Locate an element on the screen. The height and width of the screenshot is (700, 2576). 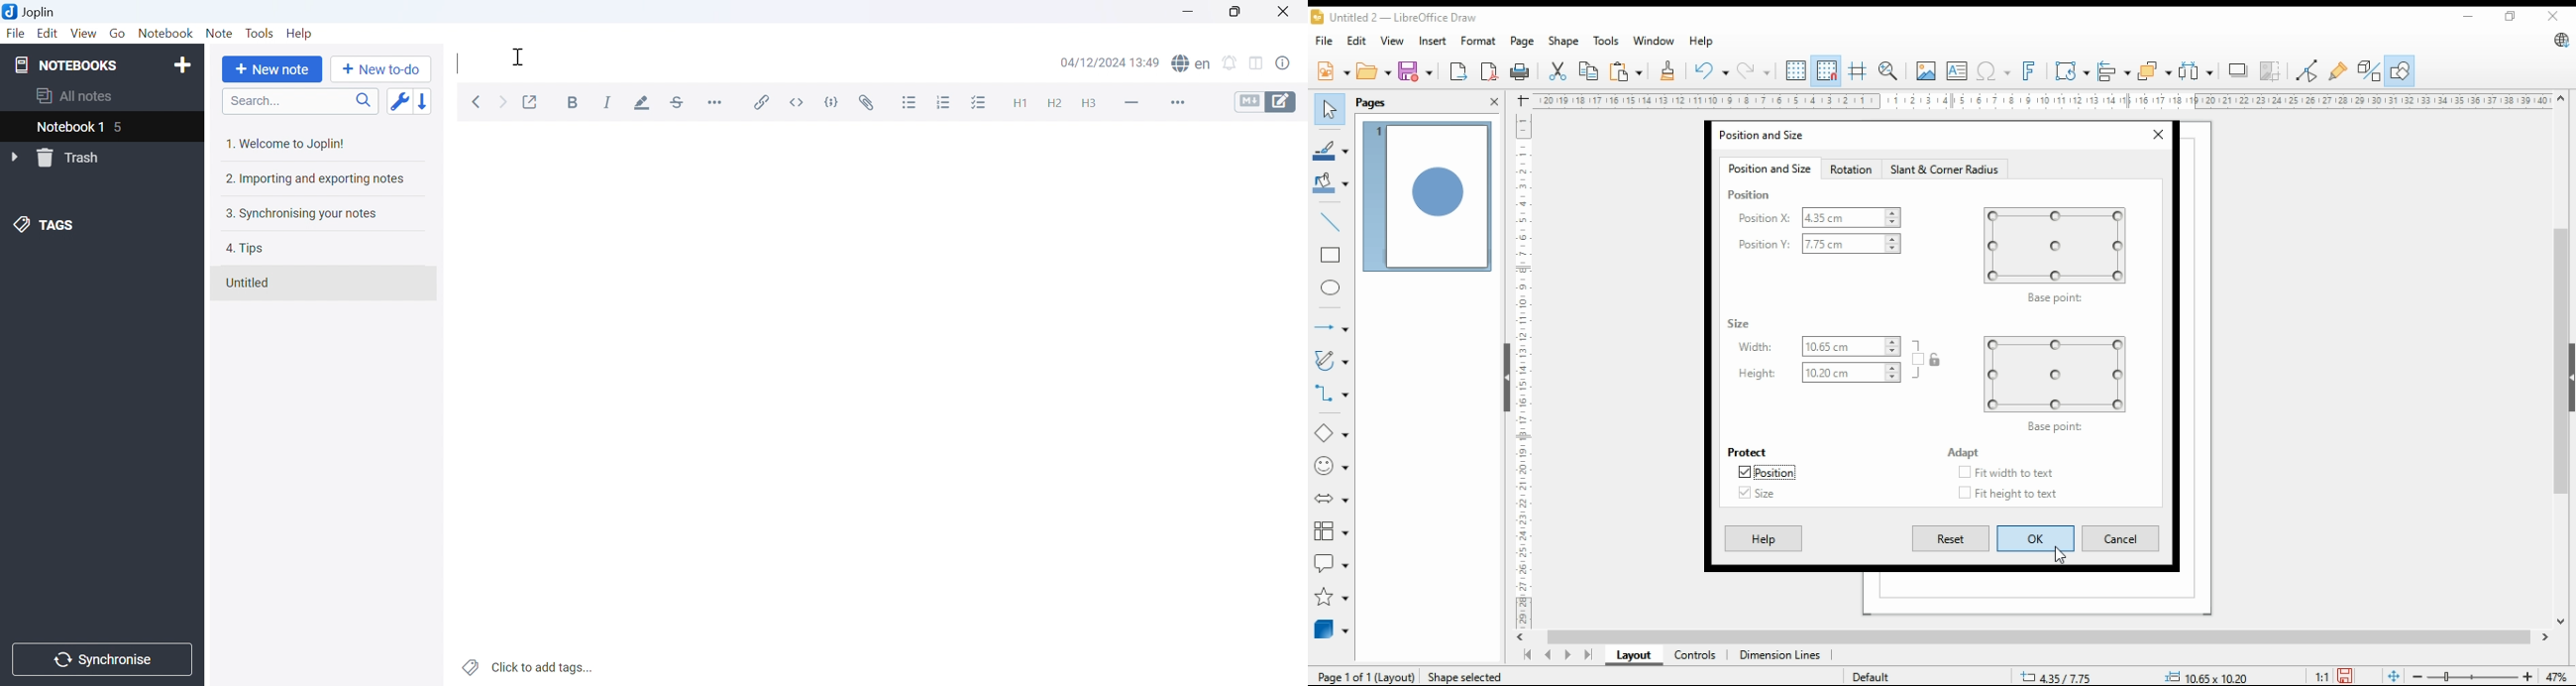
scroll bar is located at coordinates (2562, 358).